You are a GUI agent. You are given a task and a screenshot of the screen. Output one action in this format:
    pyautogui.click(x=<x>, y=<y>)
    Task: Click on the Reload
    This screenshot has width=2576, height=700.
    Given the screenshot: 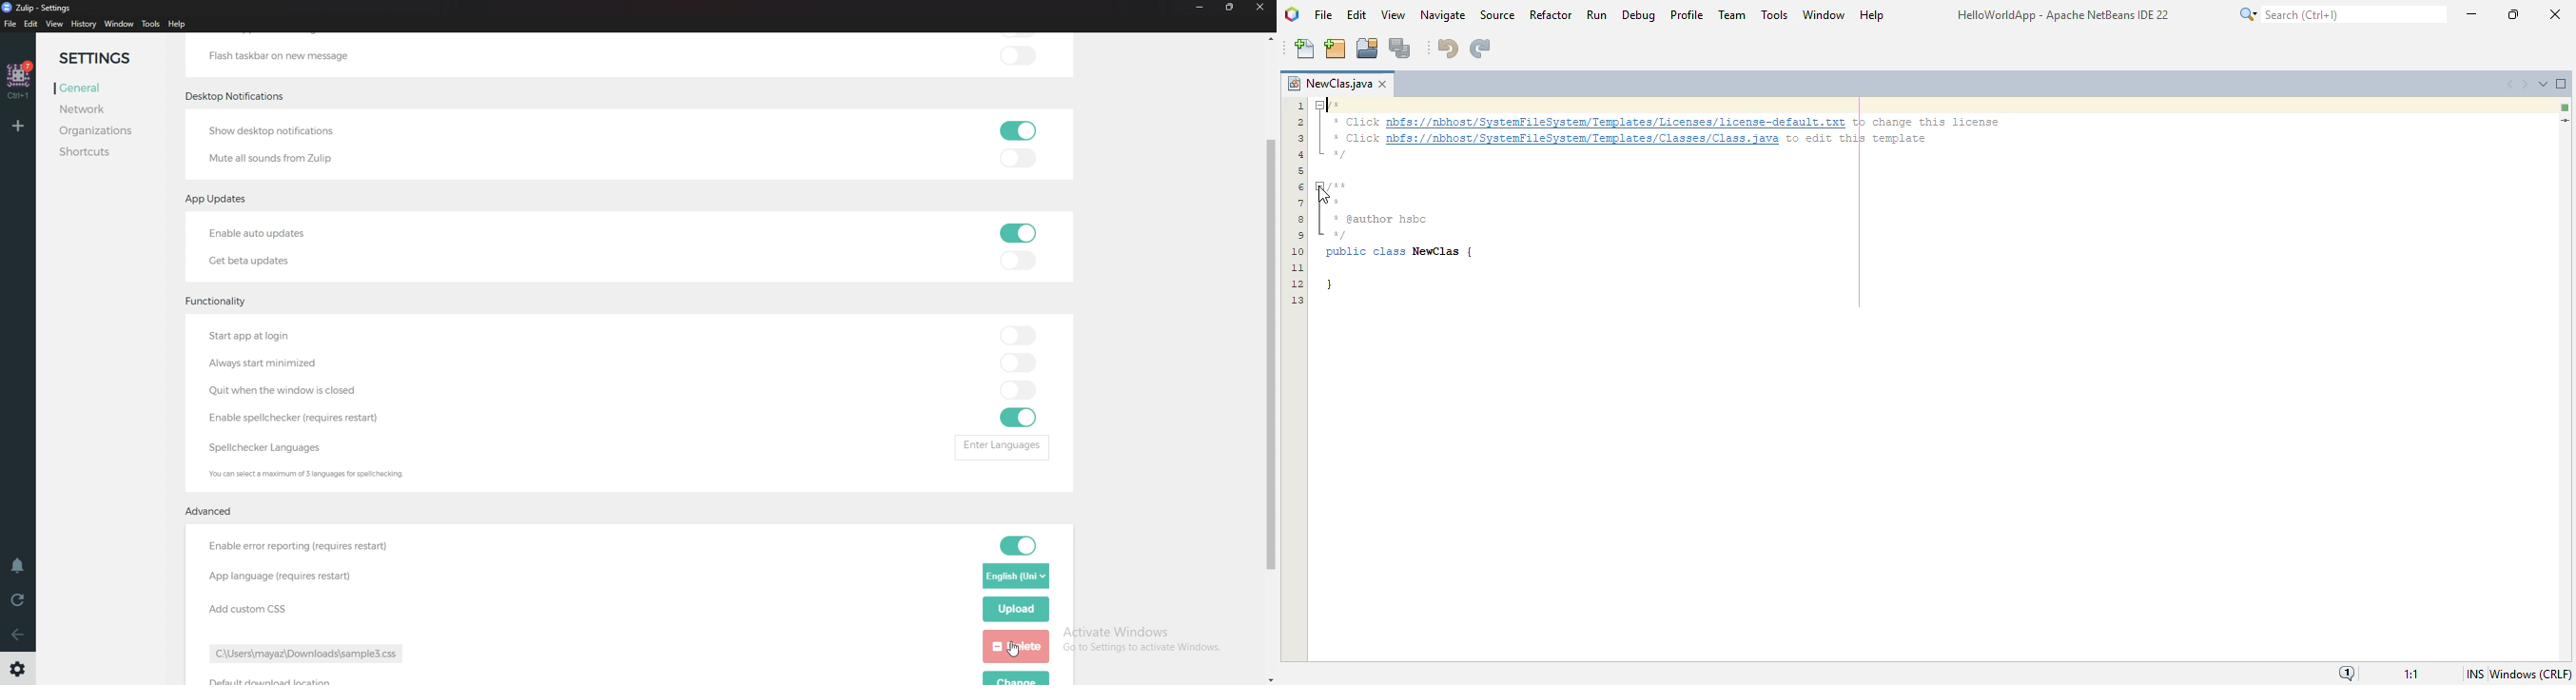 What is the action you would take?
    pyautogui.click(x=19, y=602)
    